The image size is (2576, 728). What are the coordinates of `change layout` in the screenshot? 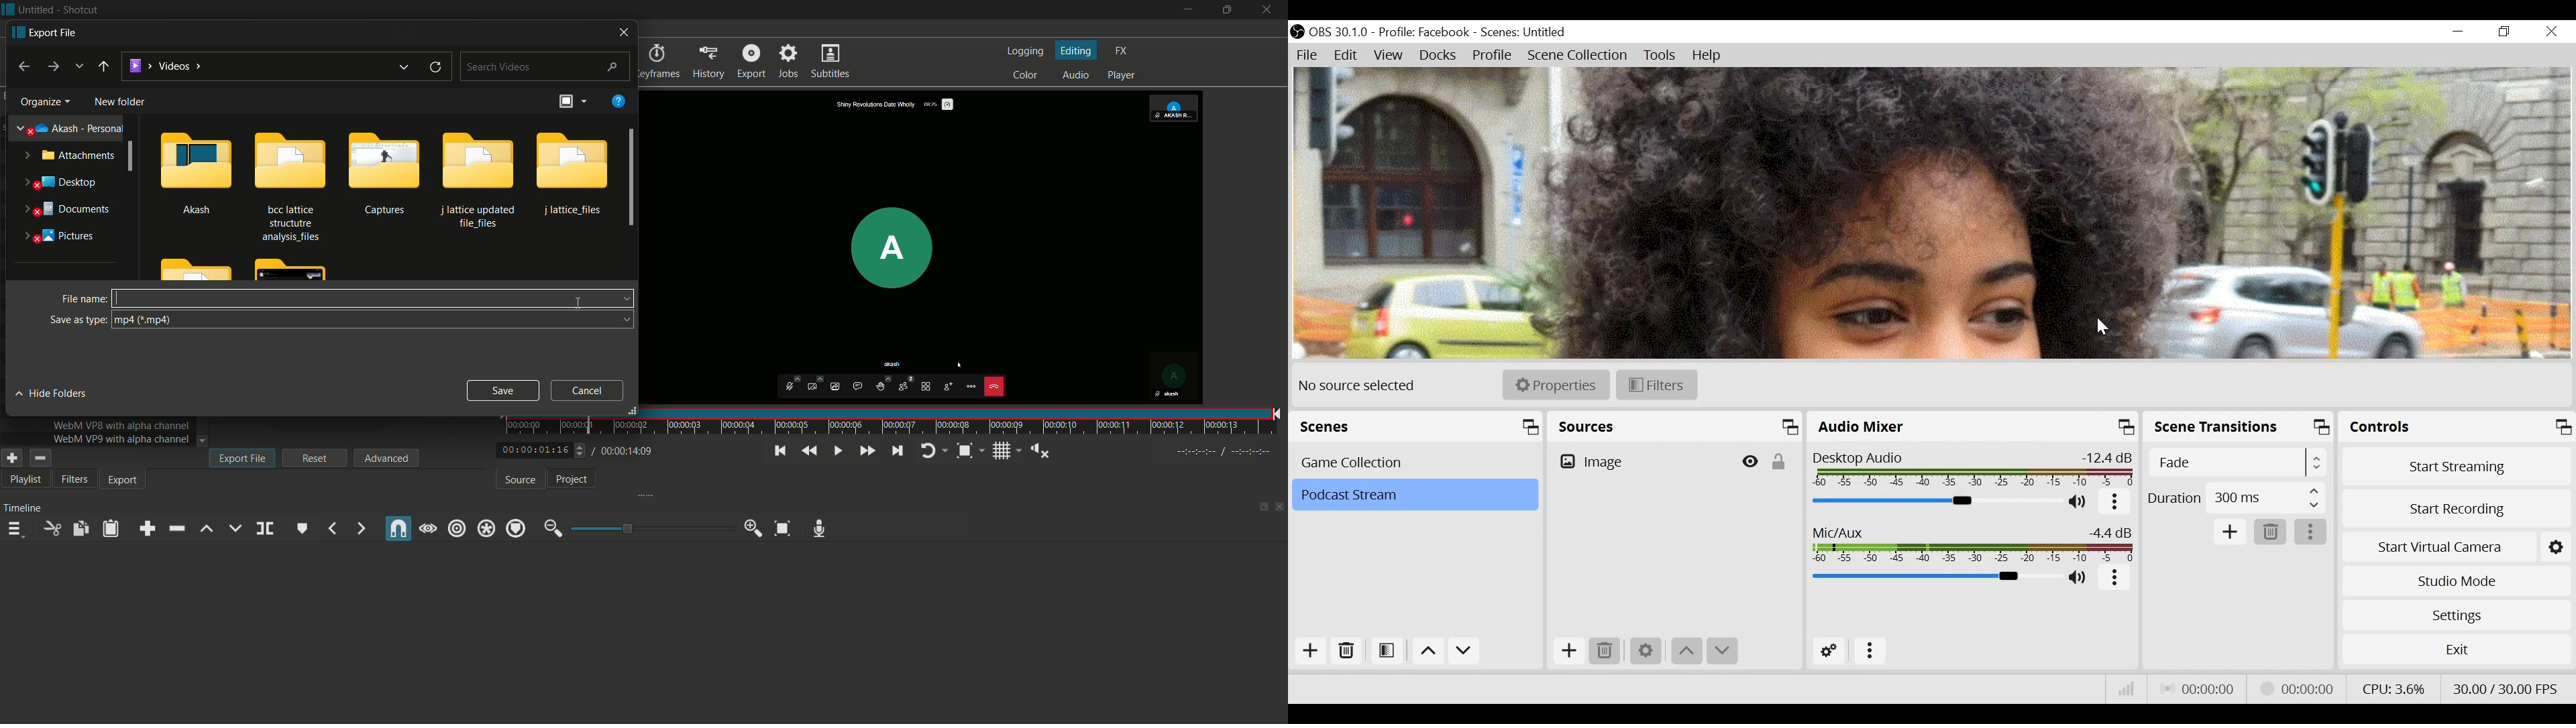 It's located at (1259, 510).